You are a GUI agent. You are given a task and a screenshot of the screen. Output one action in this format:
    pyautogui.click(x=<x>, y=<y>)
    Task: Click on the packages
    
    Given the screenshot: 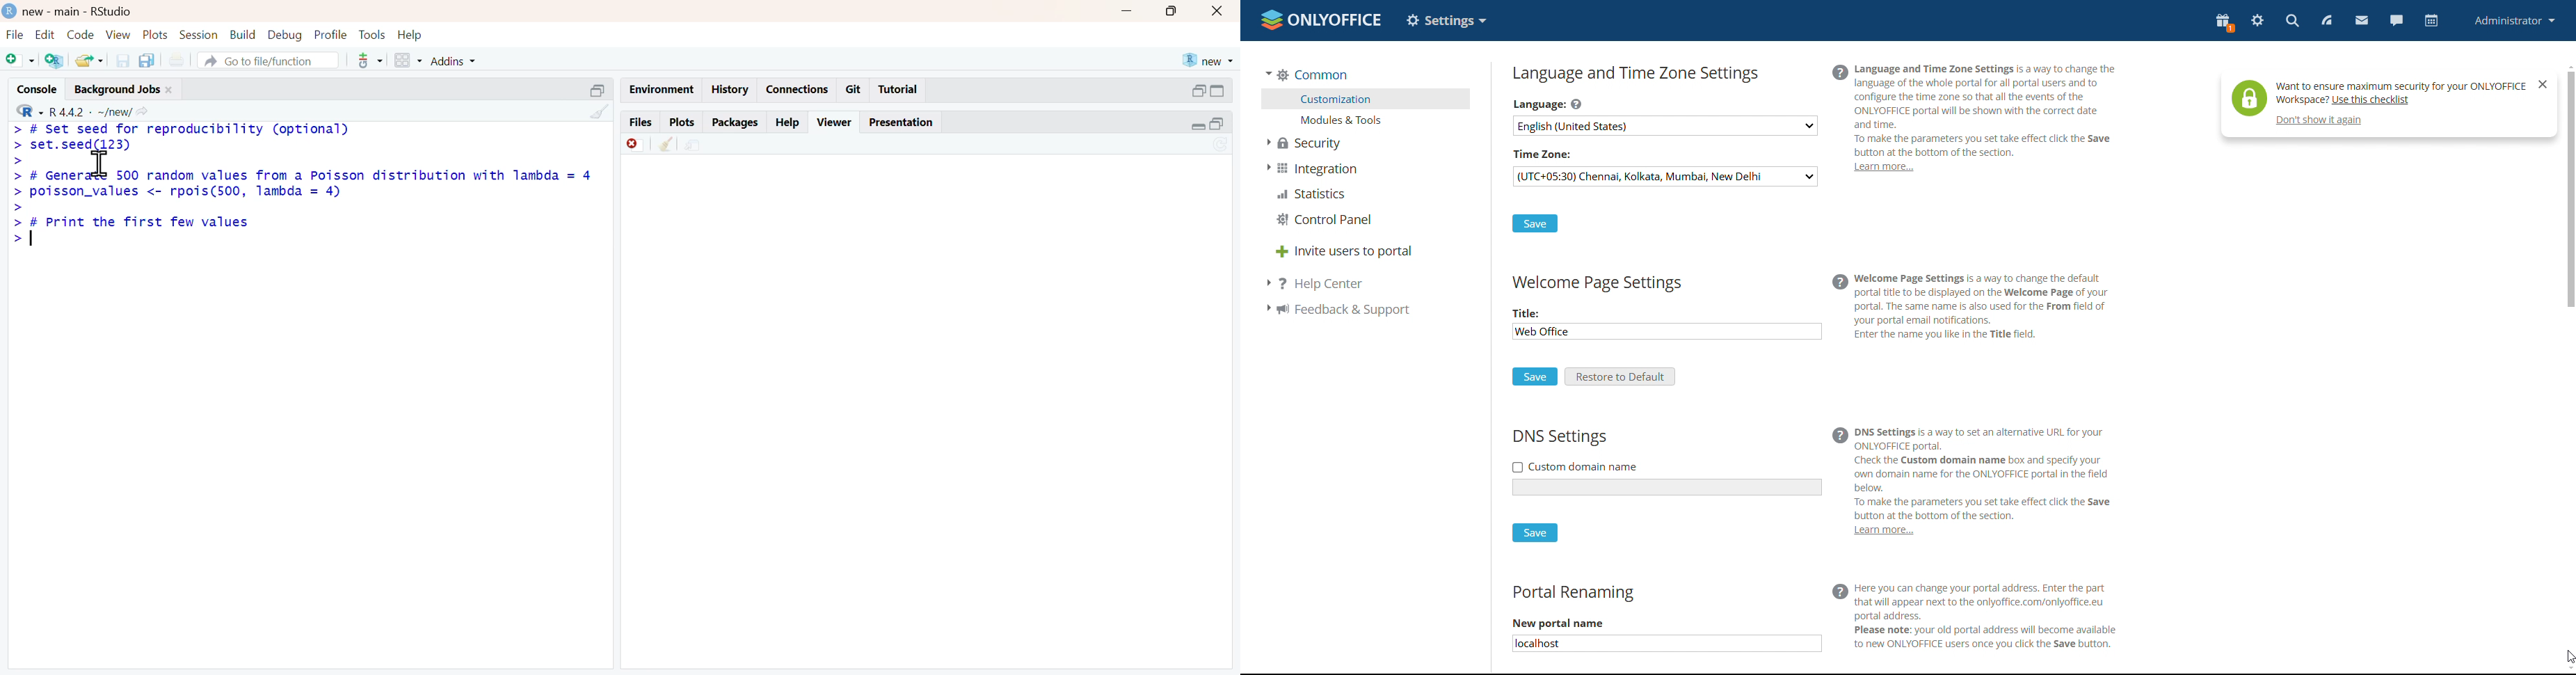 What is the action you would take?
    pyautogui.click(x=736, y=123)
    